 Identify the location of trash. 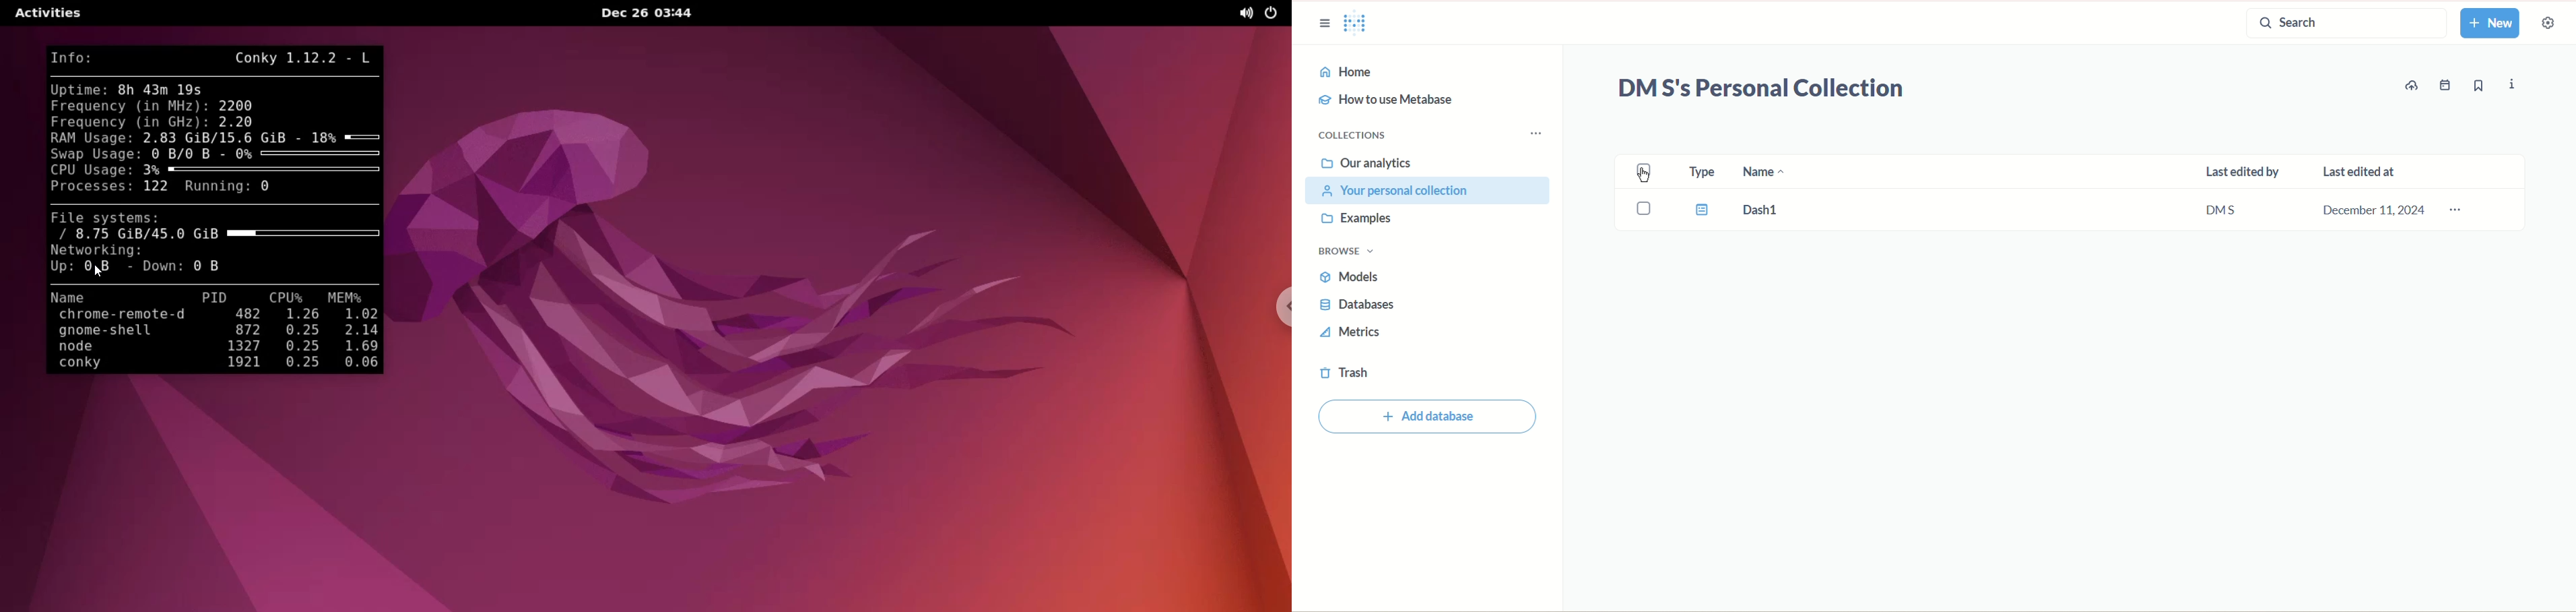
(1347, 371).